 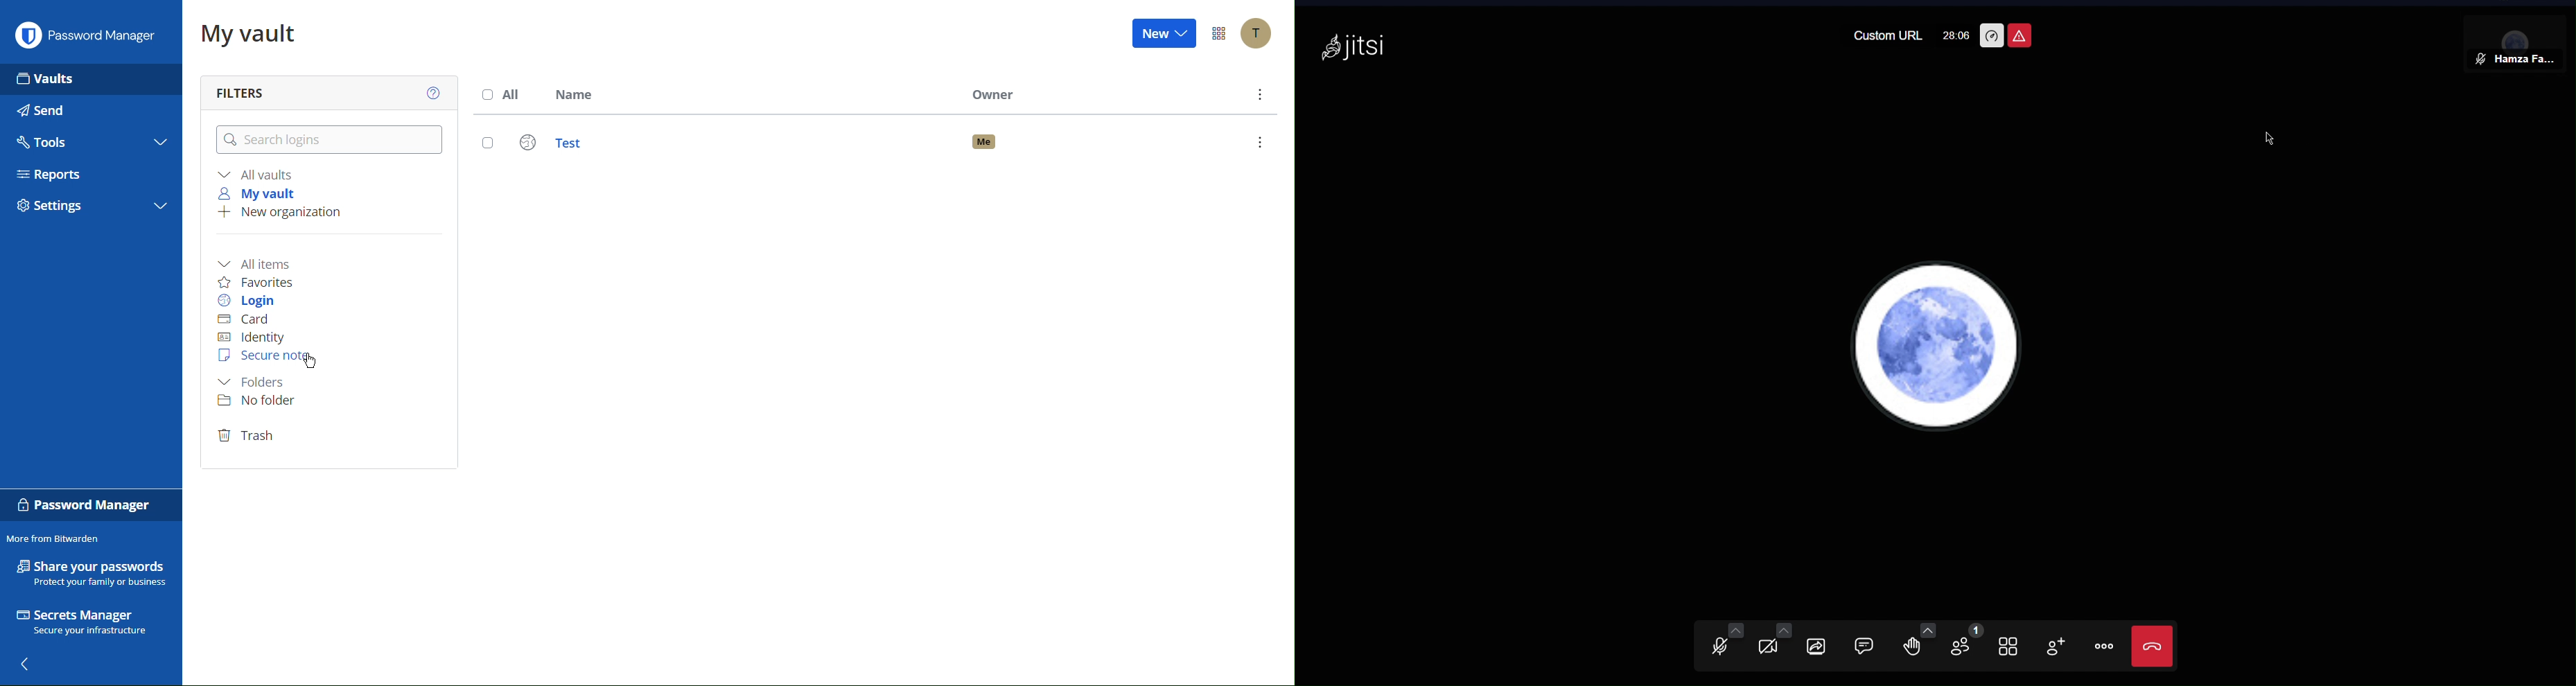 I want to click on Unsafe Meeting, so click(x=2020, y=35).